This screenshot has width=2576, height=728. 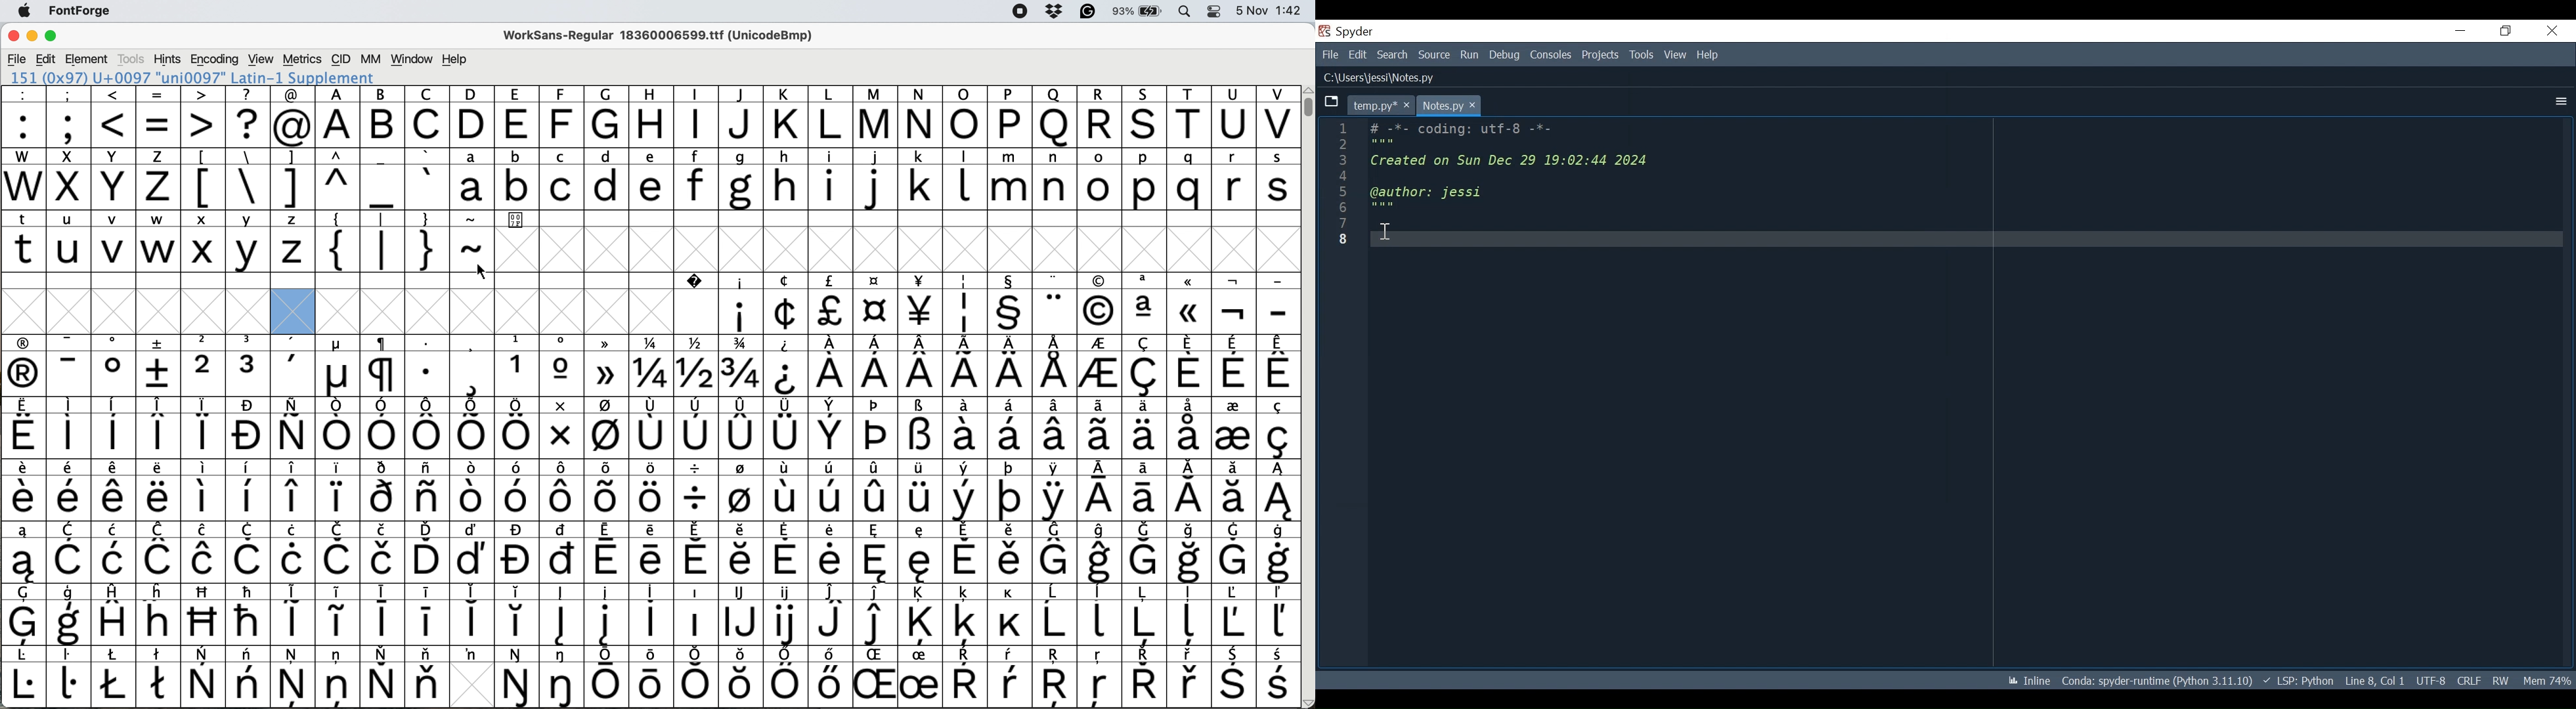 What do you see at coordinates (1706, 56) in the screenshot?
I see `Help` at bounding box center [1706, 56].